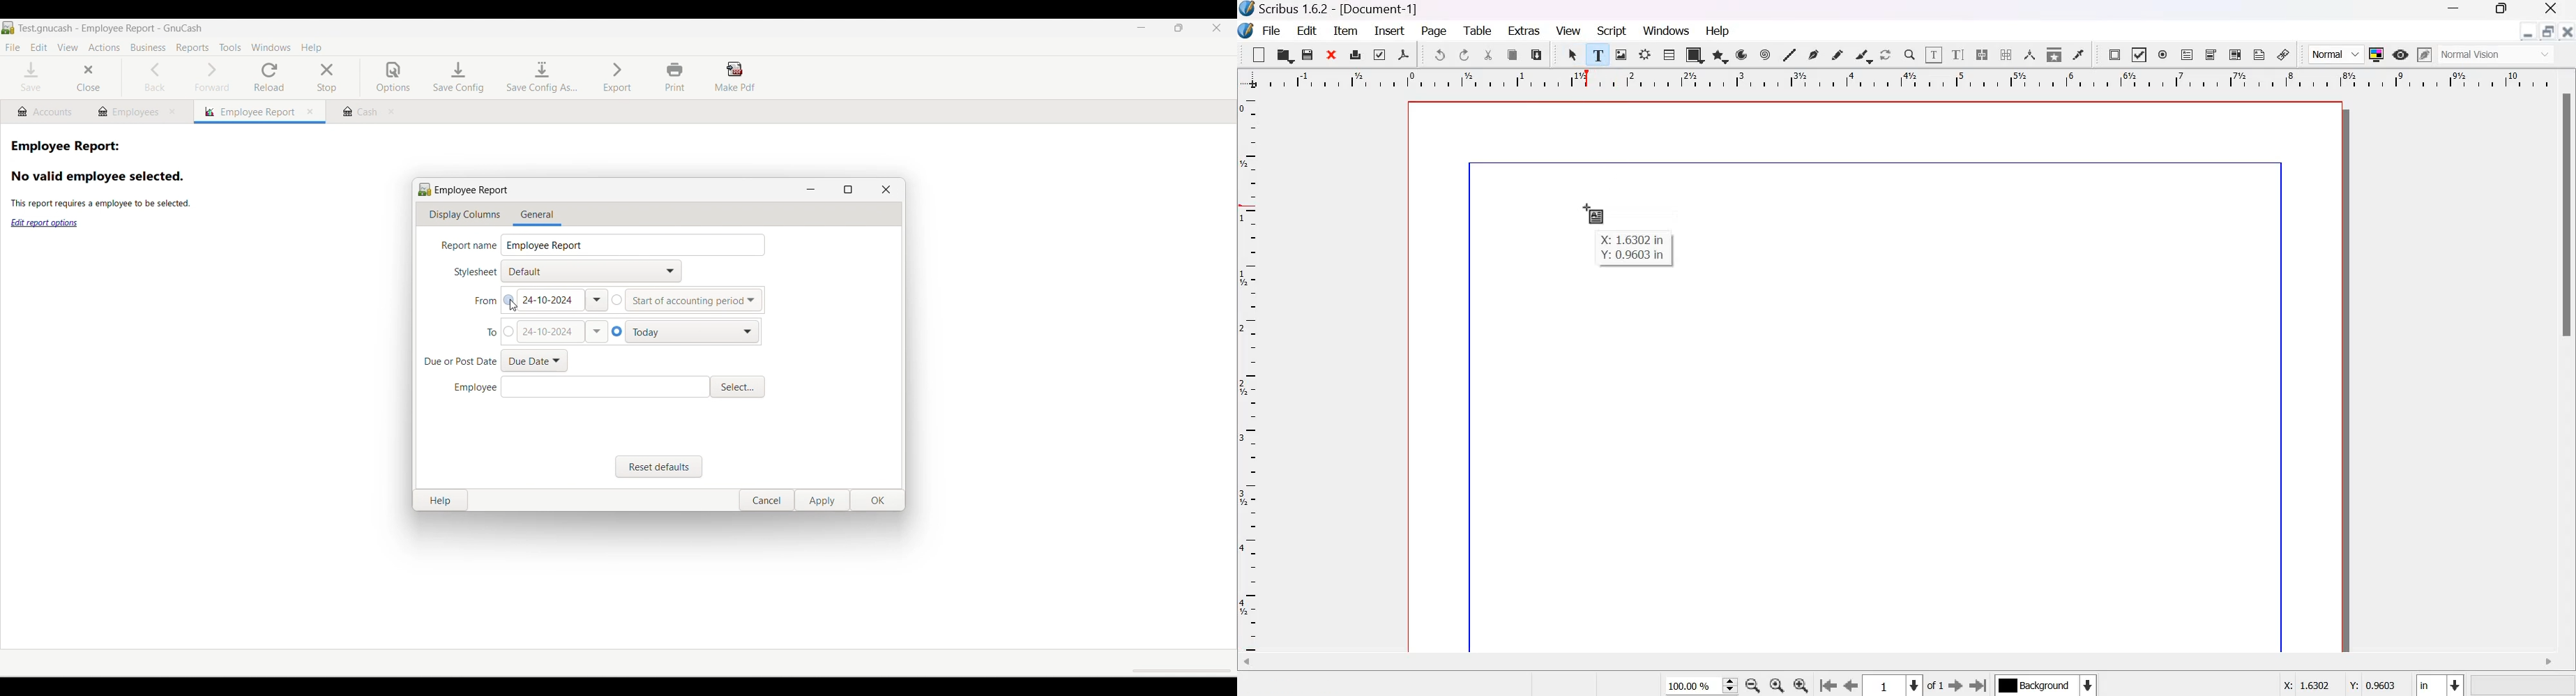 Image resolution: width=2576 pixels, height=700 pixels. I want to click on Cursor clicking on manual selection of From date, so click(514, 305).